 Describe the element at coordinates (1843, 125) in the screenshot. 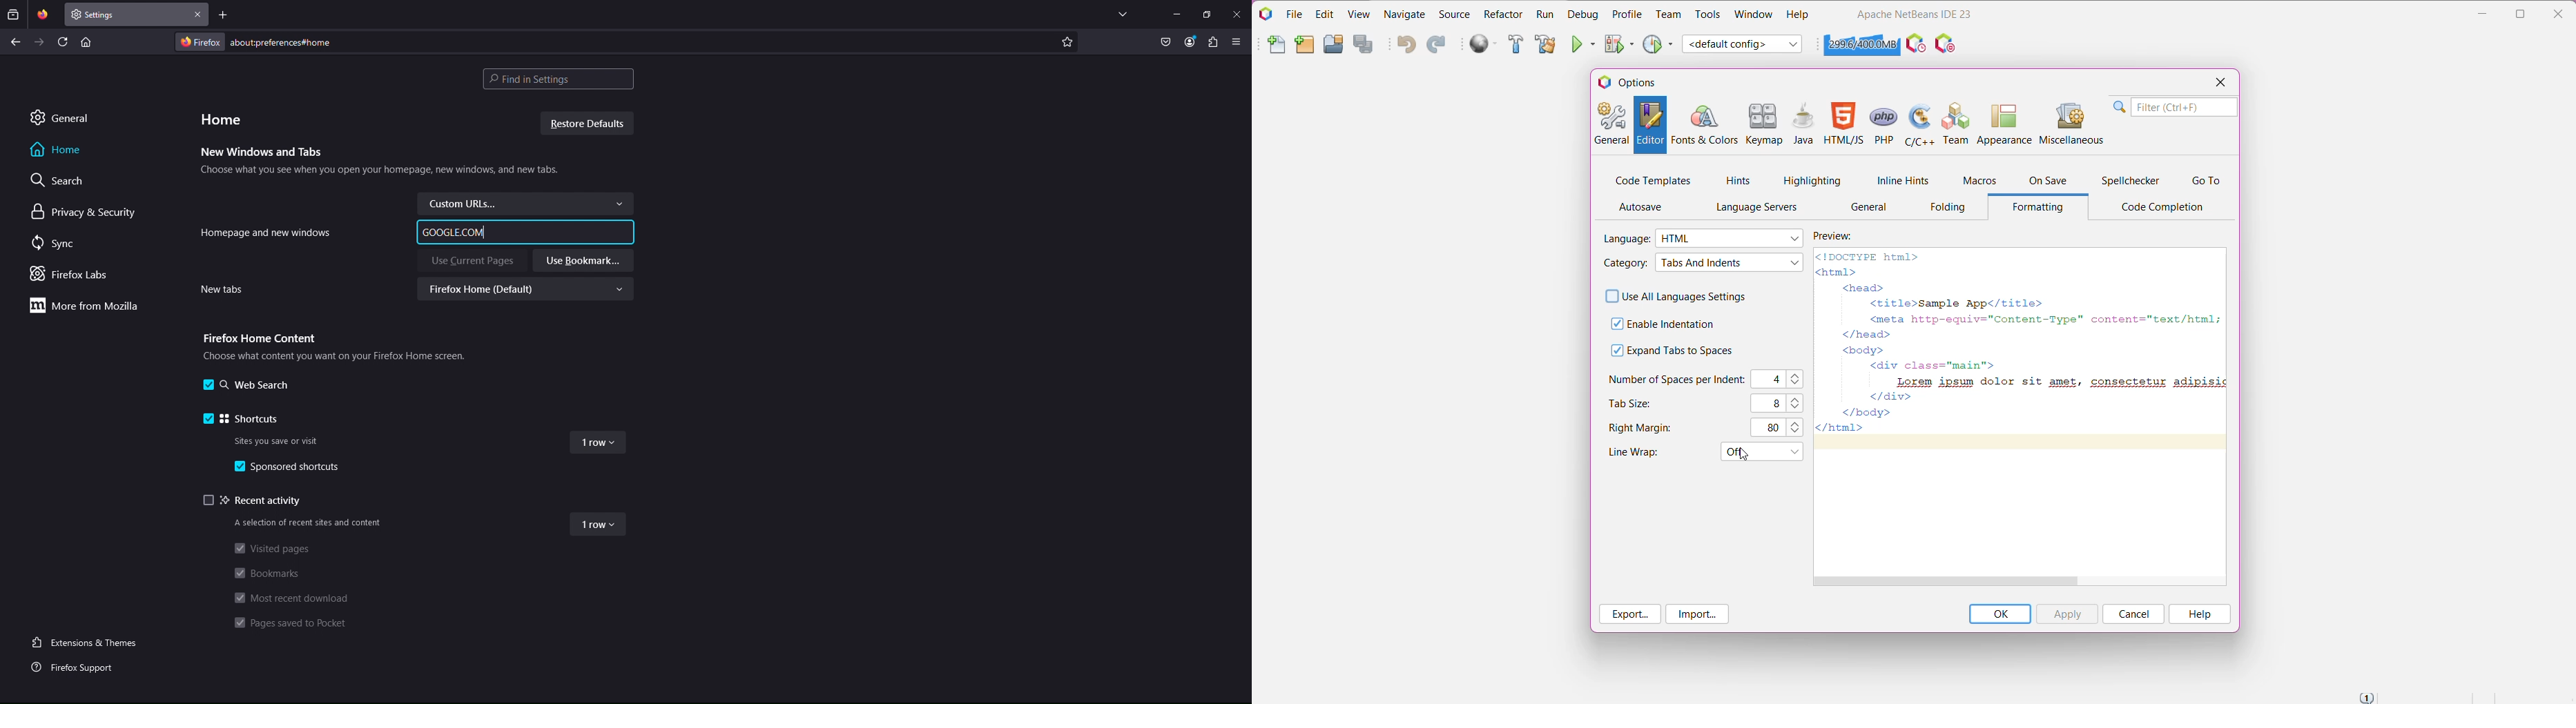

I see `HTML/JS` at that location.